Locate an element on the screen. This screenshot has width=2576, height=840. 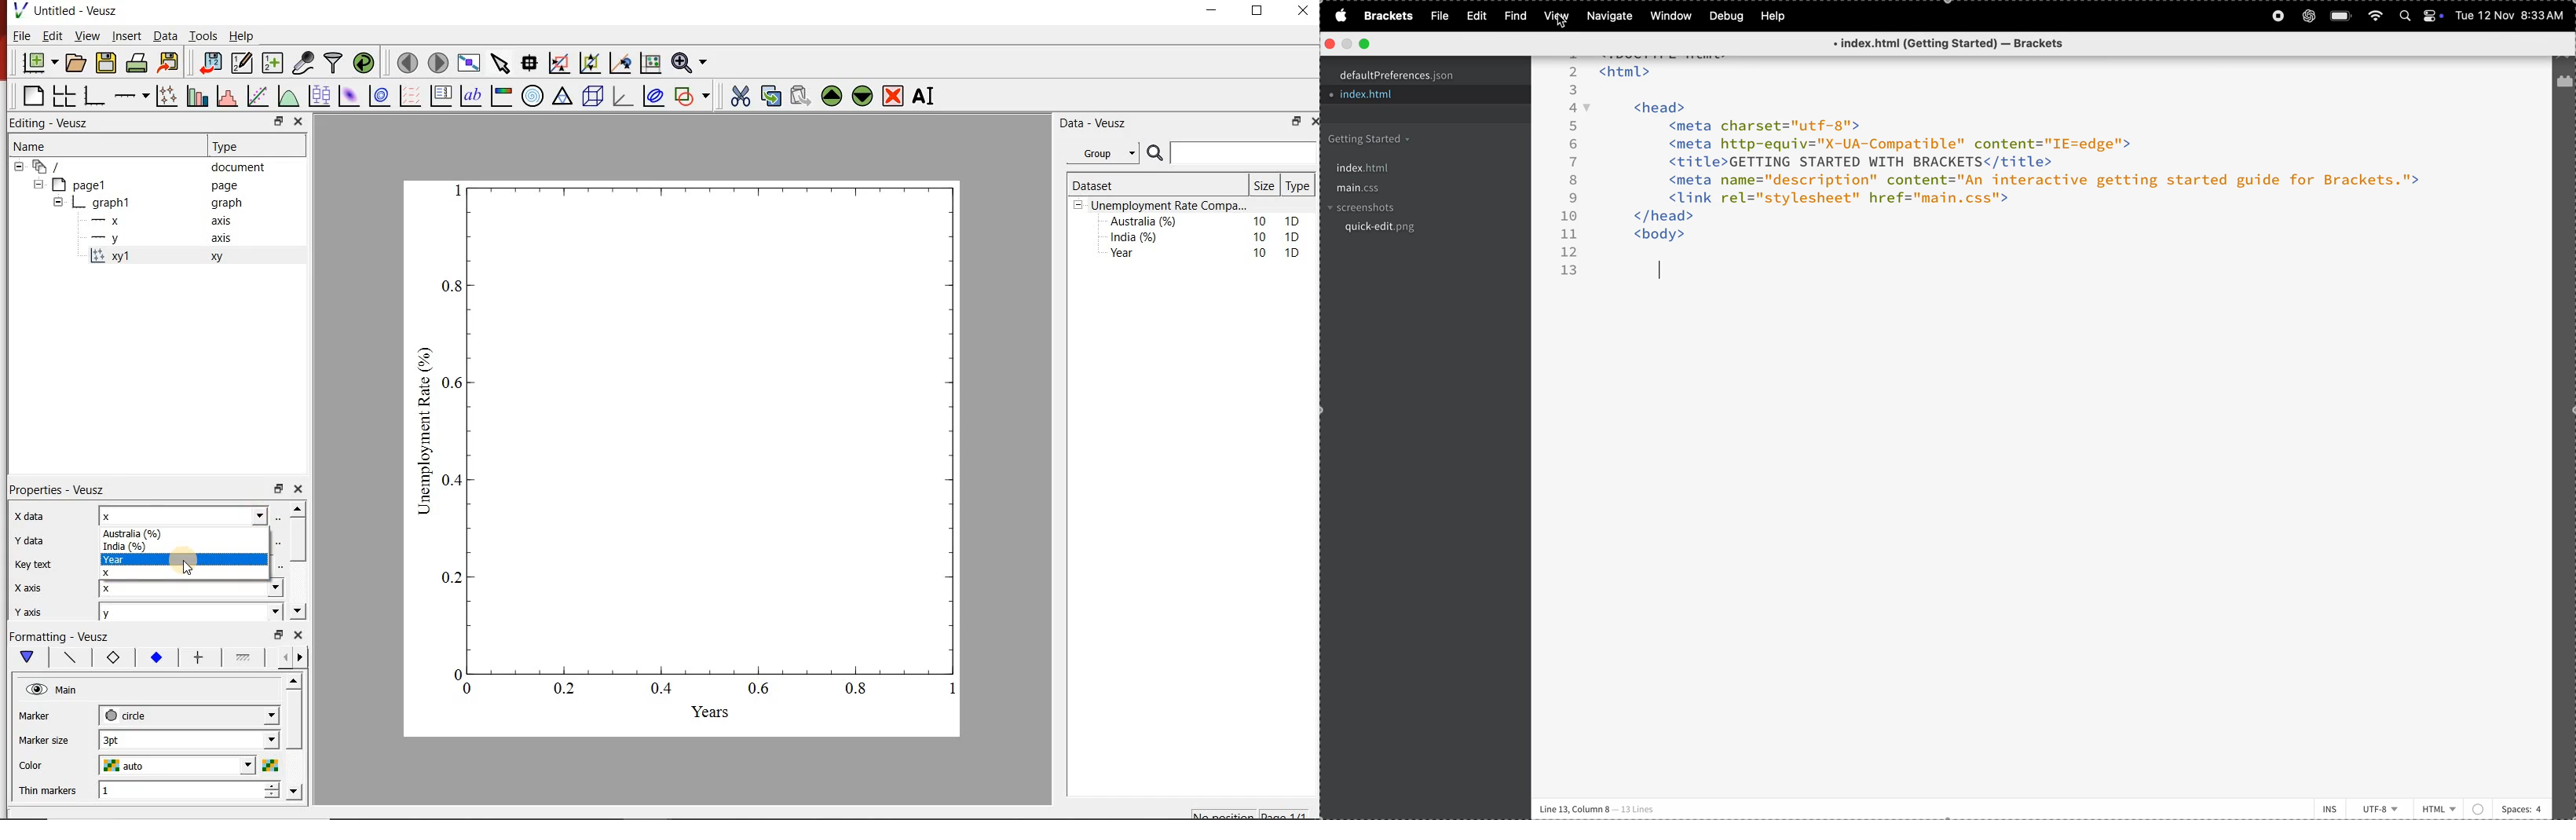
increase is located at coordinates (274, 785).